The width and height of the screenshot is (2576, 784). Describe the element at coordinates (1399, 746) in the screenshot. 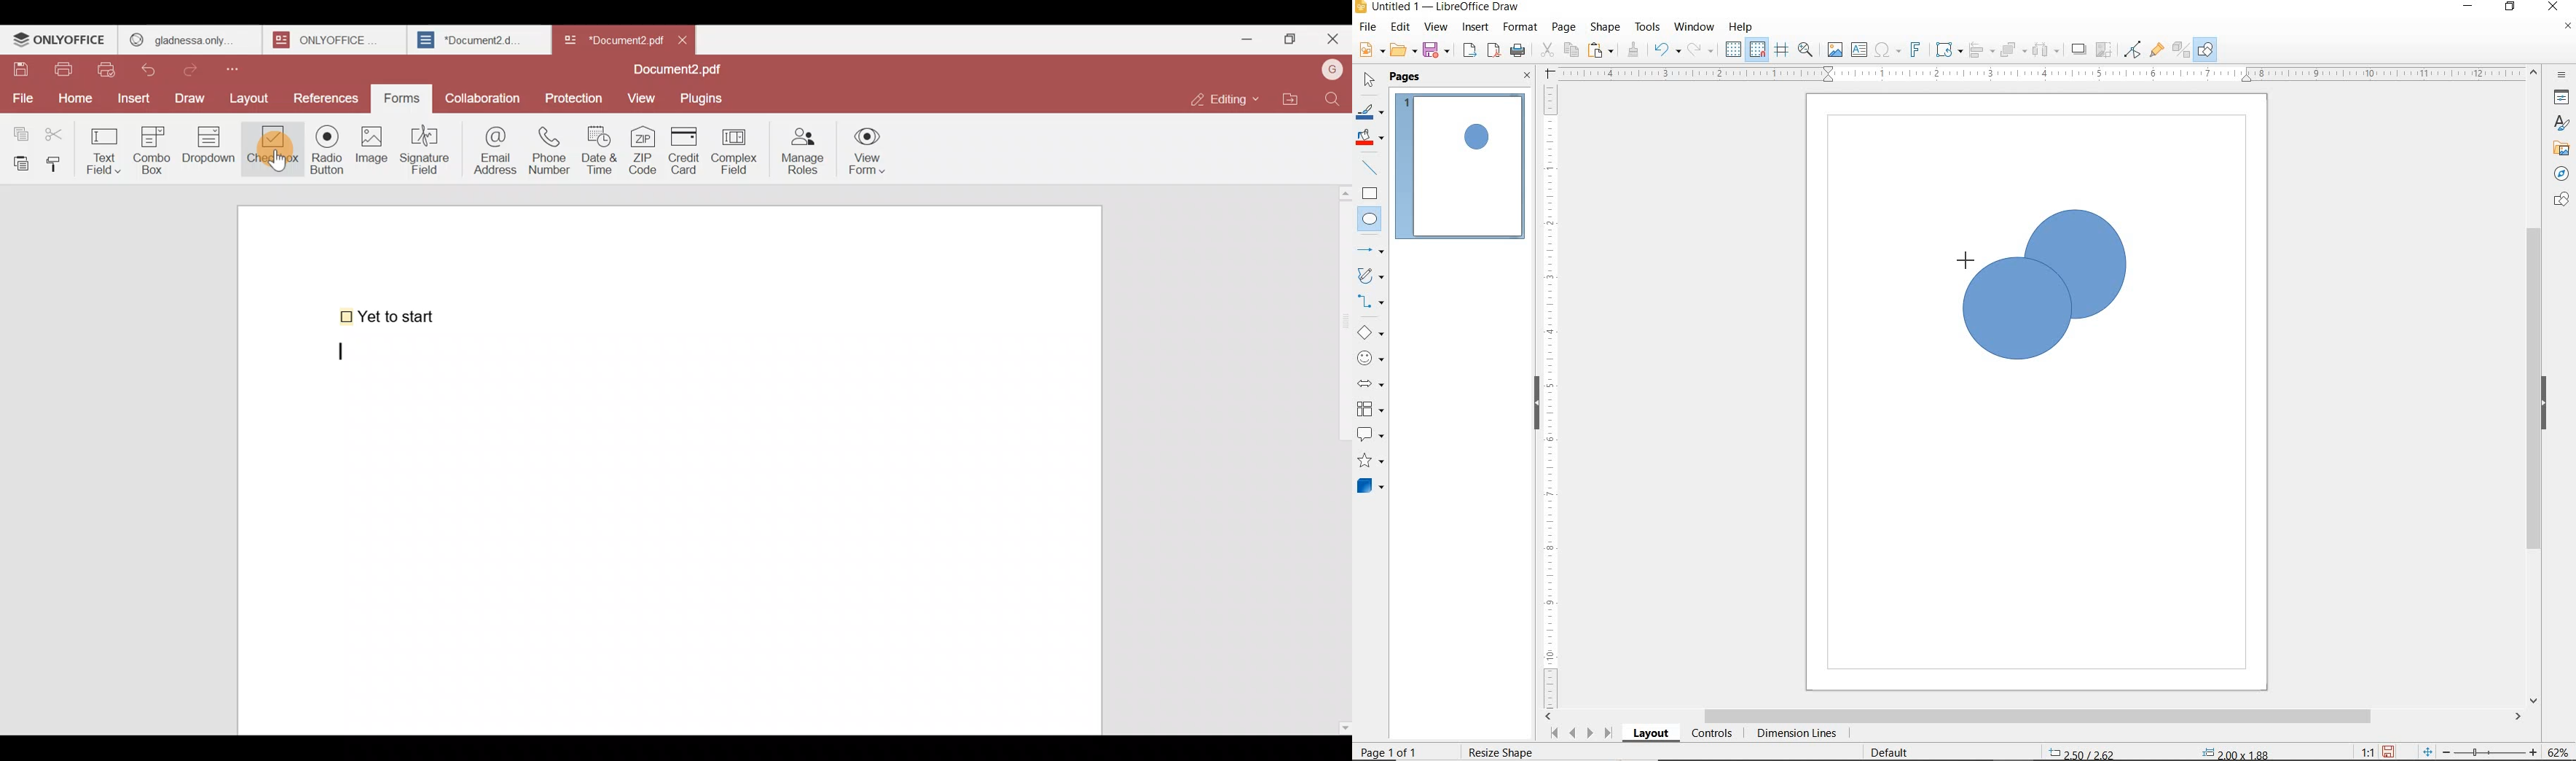

I see `PAGE 1 O 1` at that location.